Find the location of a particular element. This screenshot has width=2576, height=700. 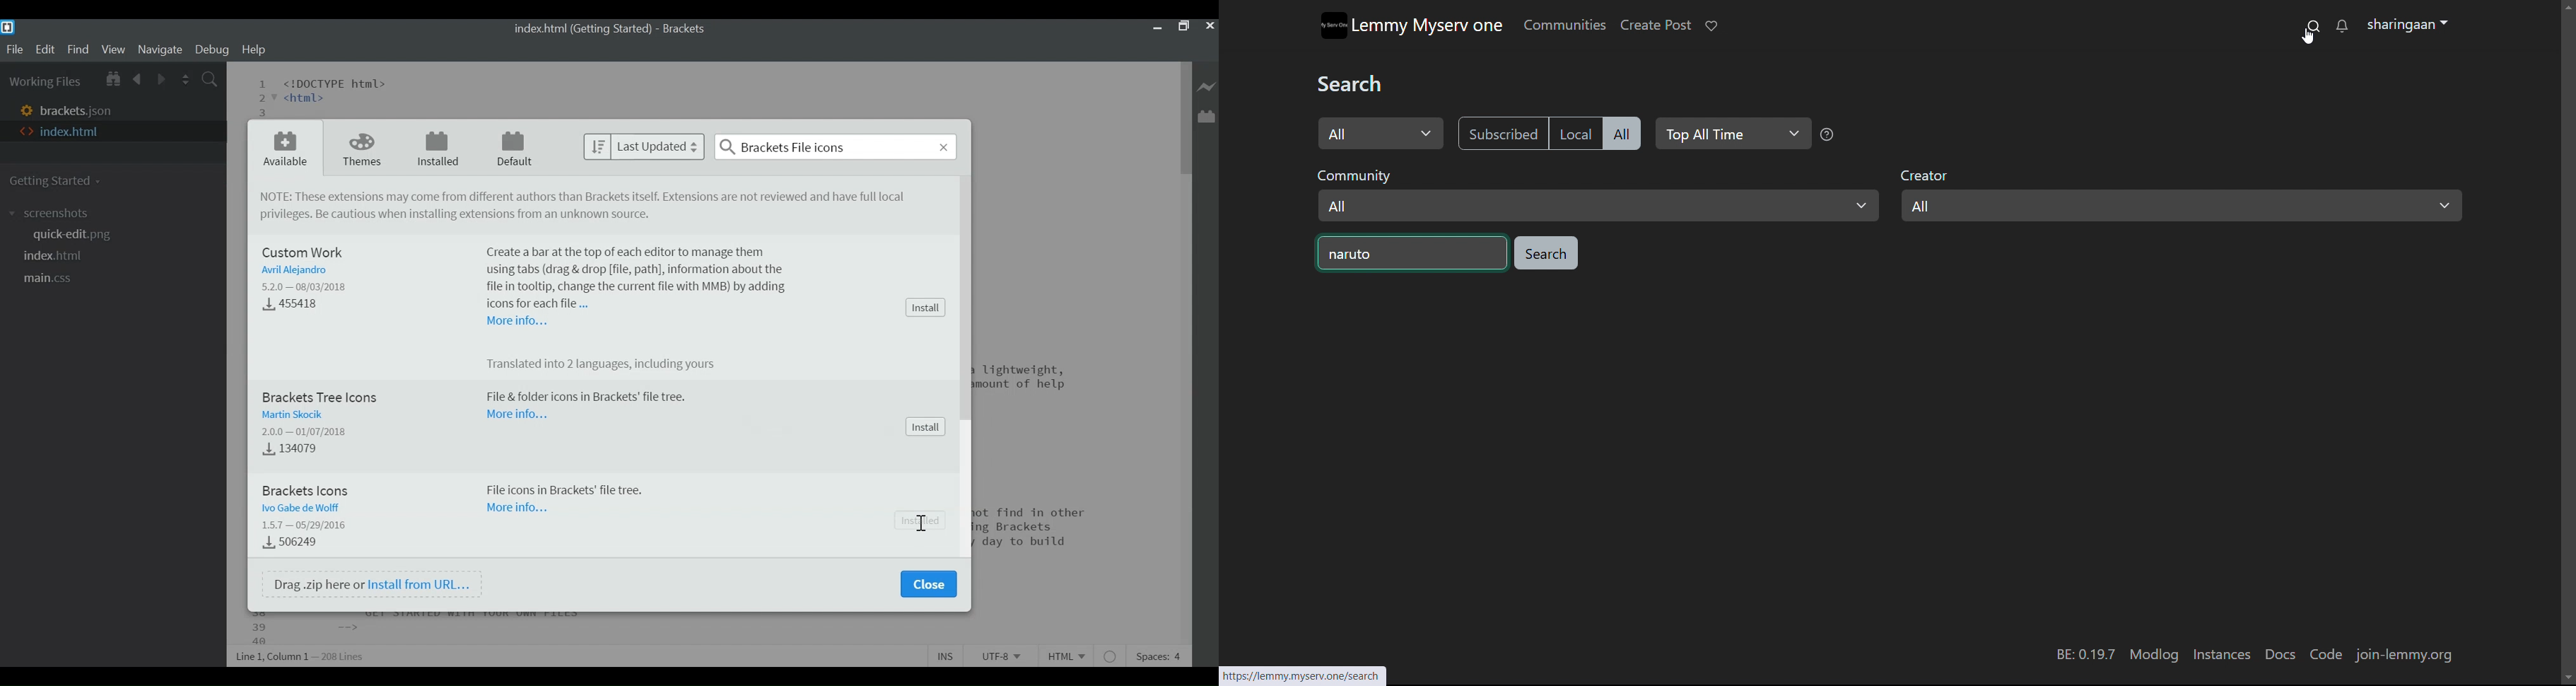

Author is located at coordinates (291, 271).